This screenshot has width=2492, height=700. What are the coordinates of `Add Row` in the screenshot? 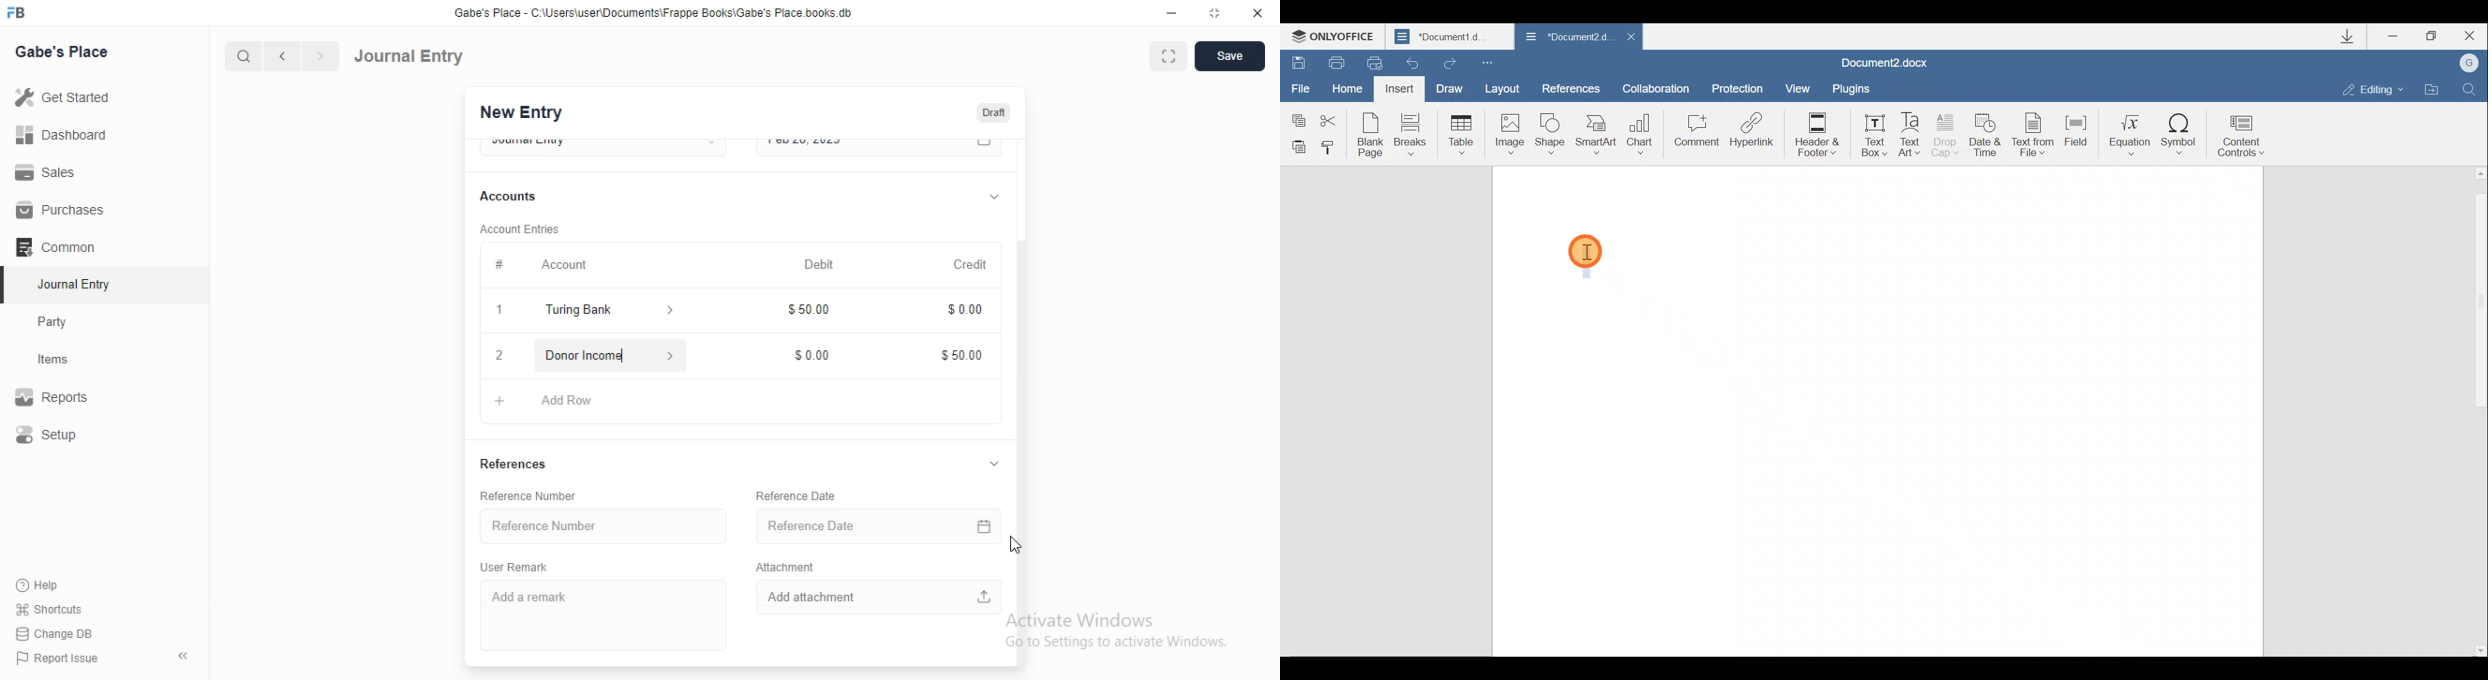 It's located at (557, 398).